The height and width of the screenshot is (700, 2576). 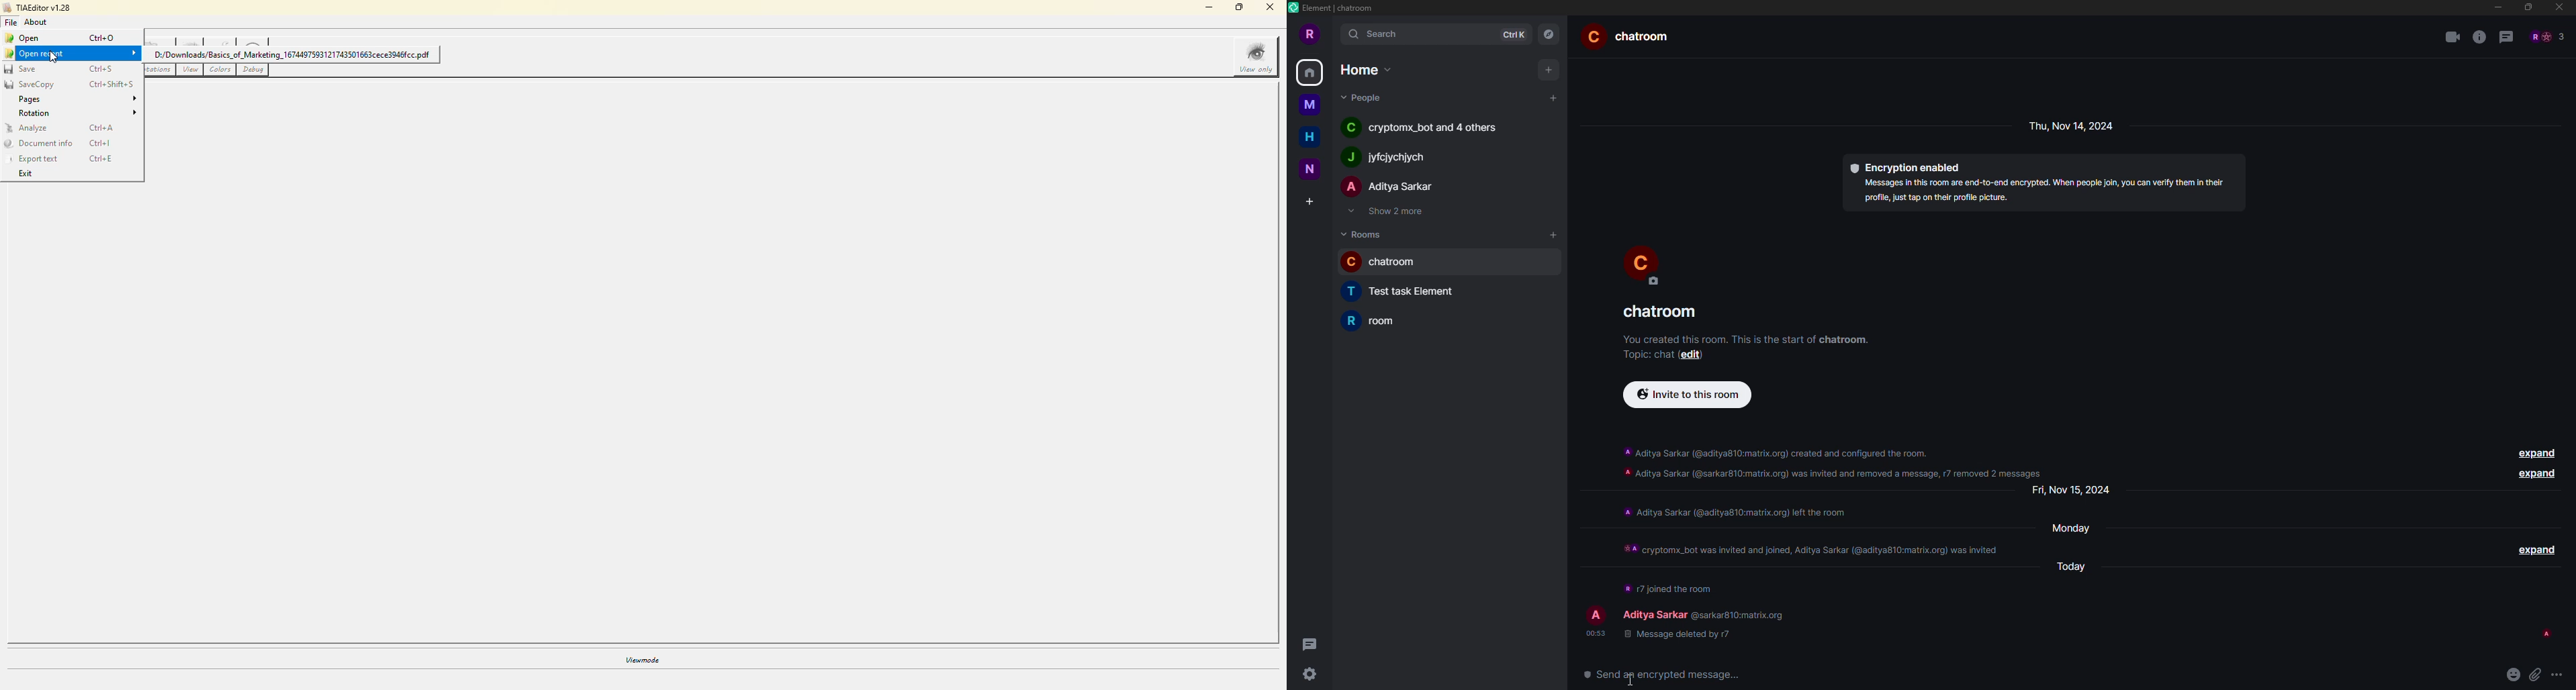 What do you see at coordinates (1549, 34) in the screenshot?
I see `navigator` at bounding box center [1549, 34].